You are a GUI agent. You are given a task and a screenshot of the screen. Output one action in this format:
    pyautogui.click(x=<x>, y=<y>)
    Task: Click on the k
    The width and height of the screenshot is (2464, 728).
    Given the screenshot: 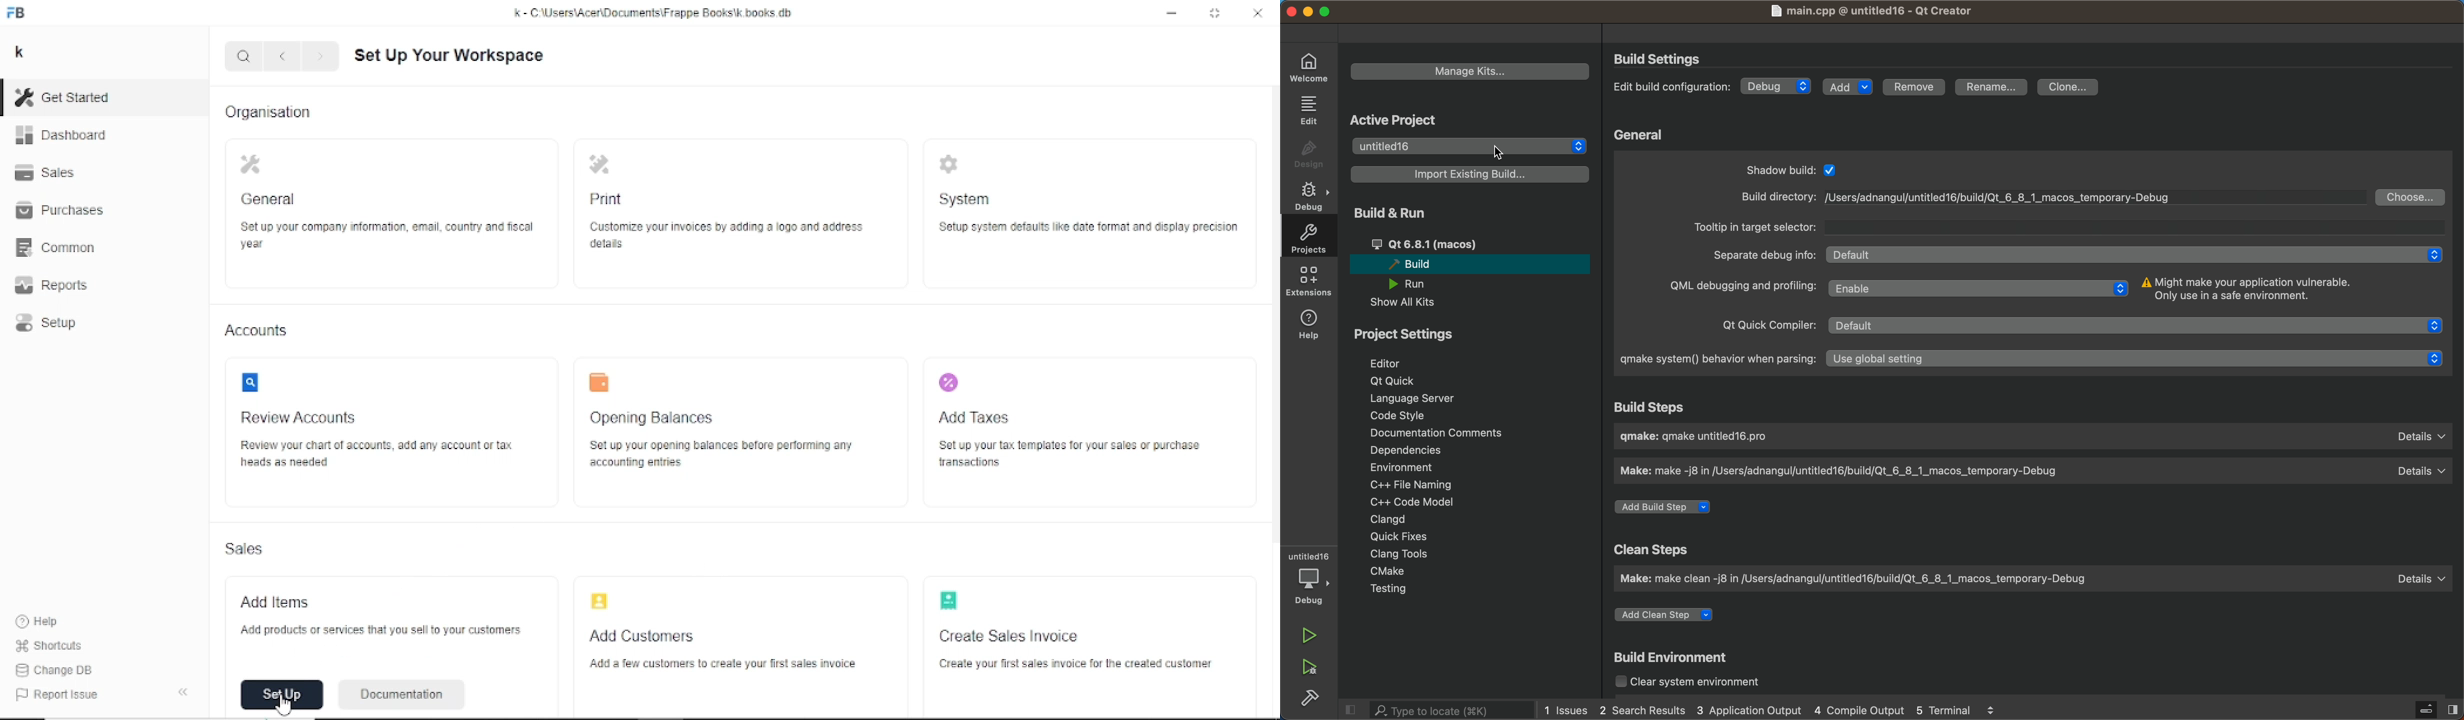 What is the action you would take?
    pyautogui.click(x=22, y=53)
    